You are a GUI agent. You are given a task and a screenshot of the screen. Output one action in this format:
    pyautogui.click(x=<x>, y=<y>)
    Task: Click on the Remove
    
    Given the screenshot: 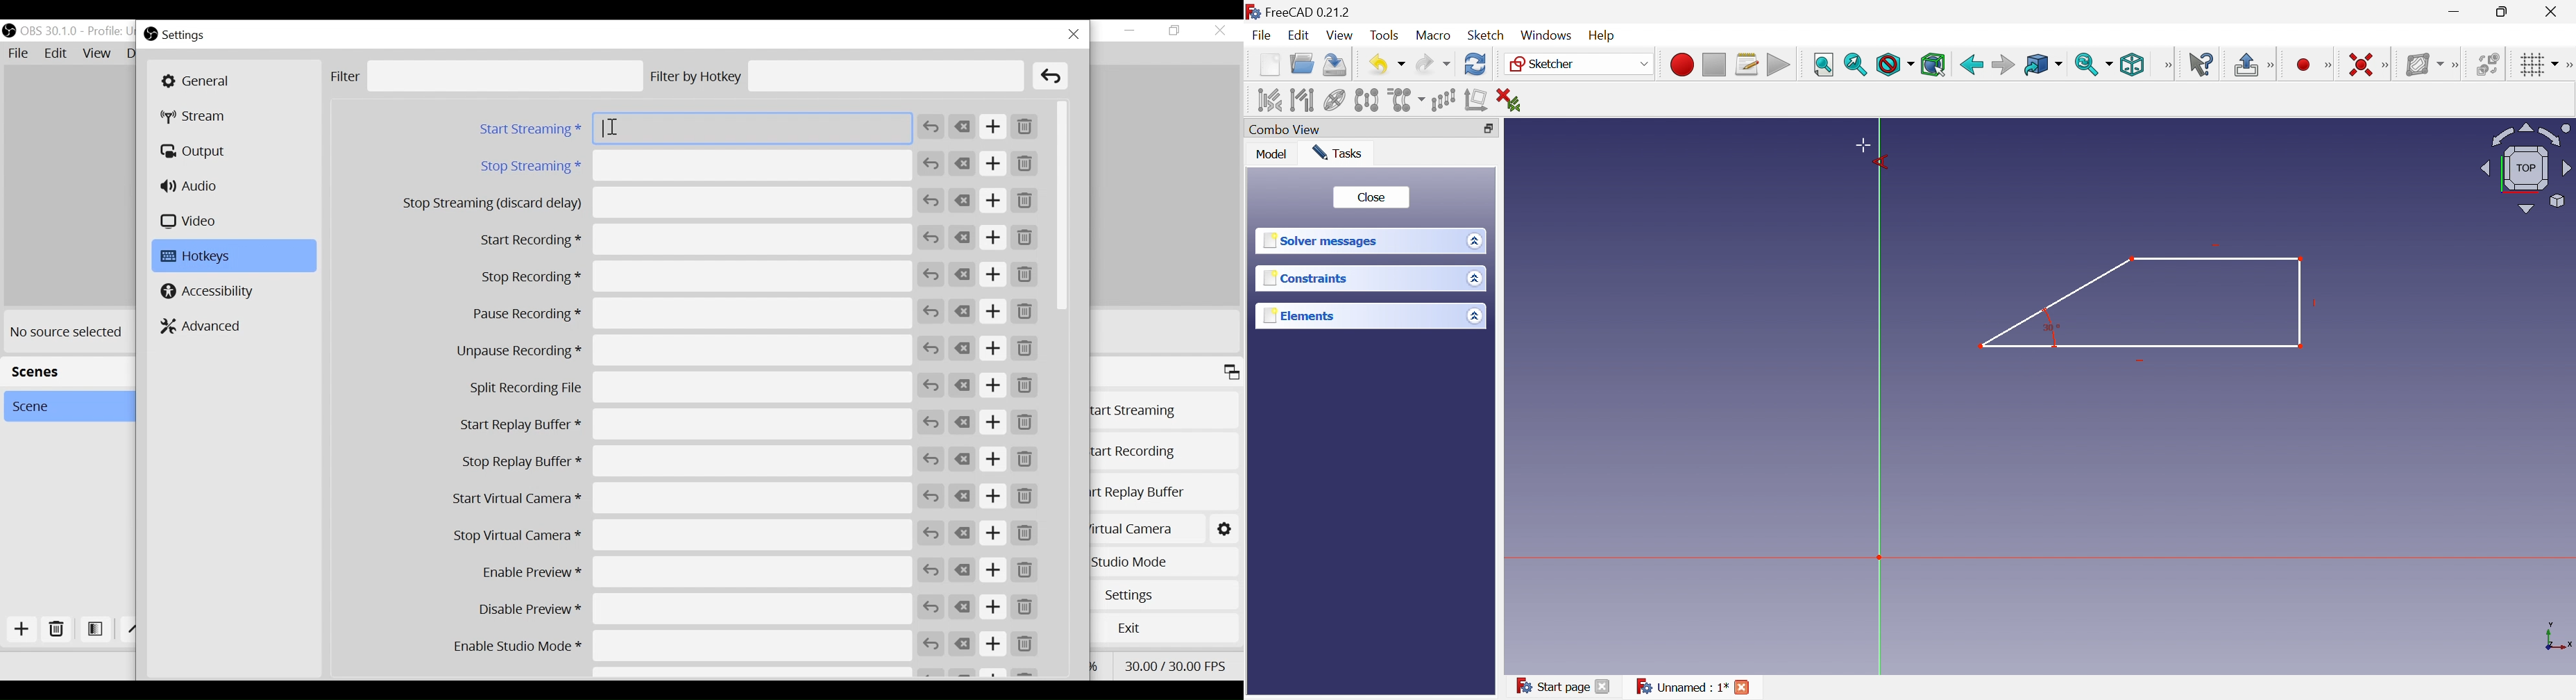 What is the action you would take?
    pyautogui.click(x=1024, y=164)
    